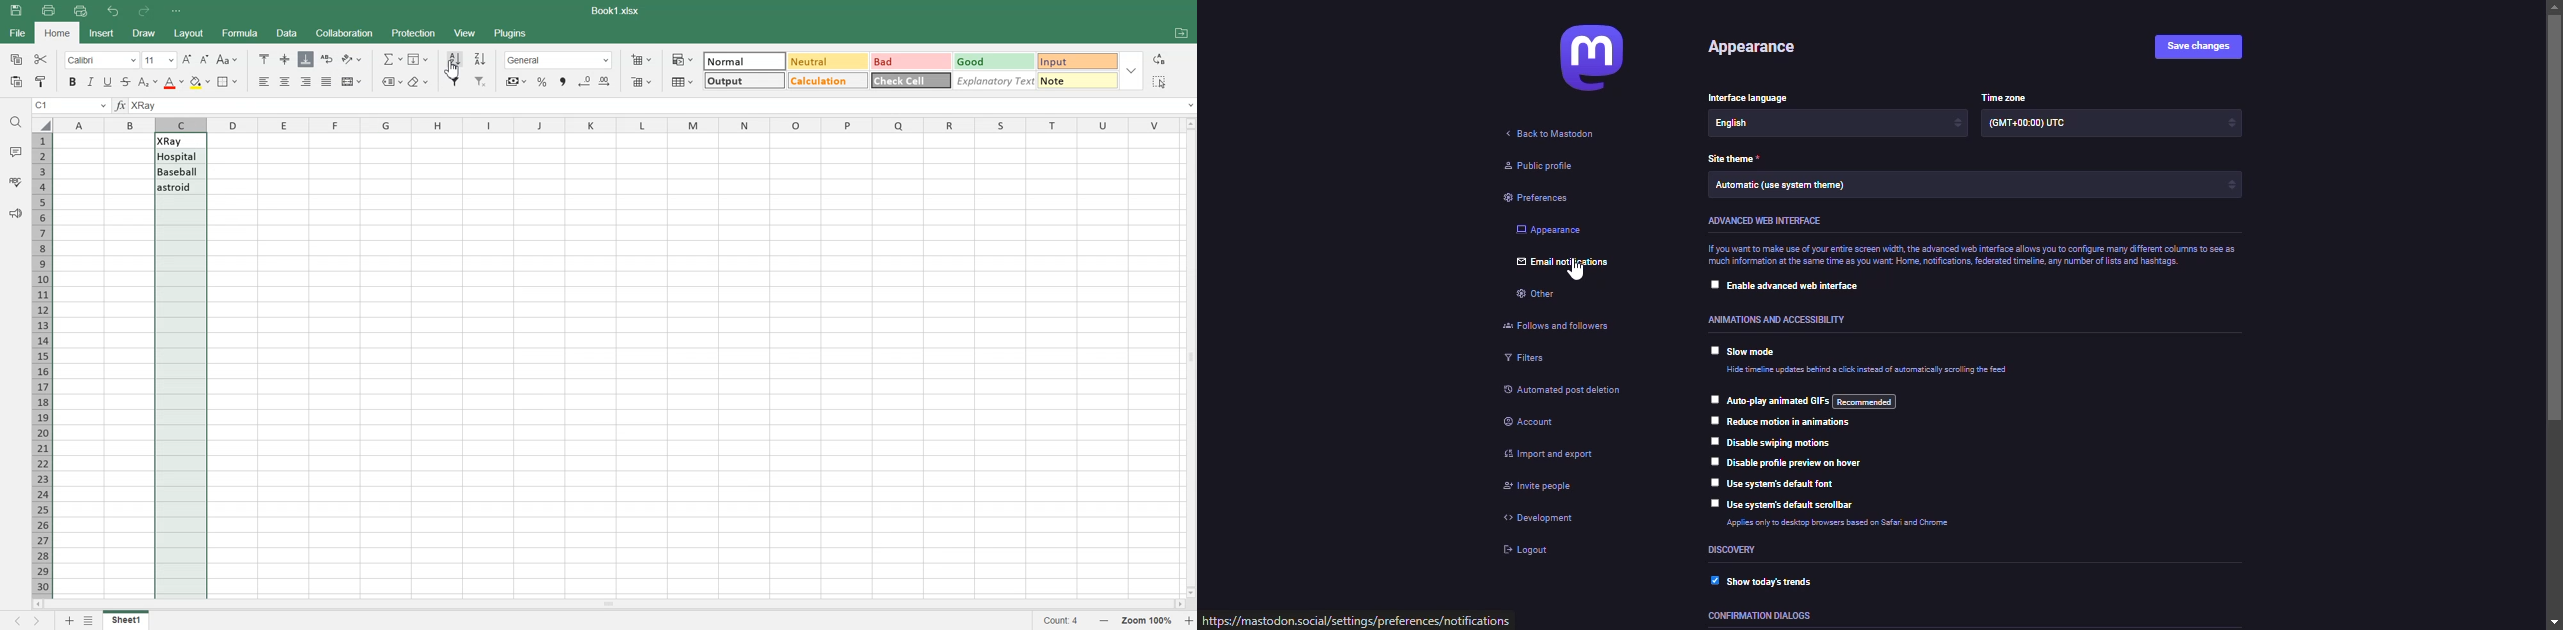 The height and width of the screenshot is (644, 2576). I want to click on mastodon, so click(1598, 56).